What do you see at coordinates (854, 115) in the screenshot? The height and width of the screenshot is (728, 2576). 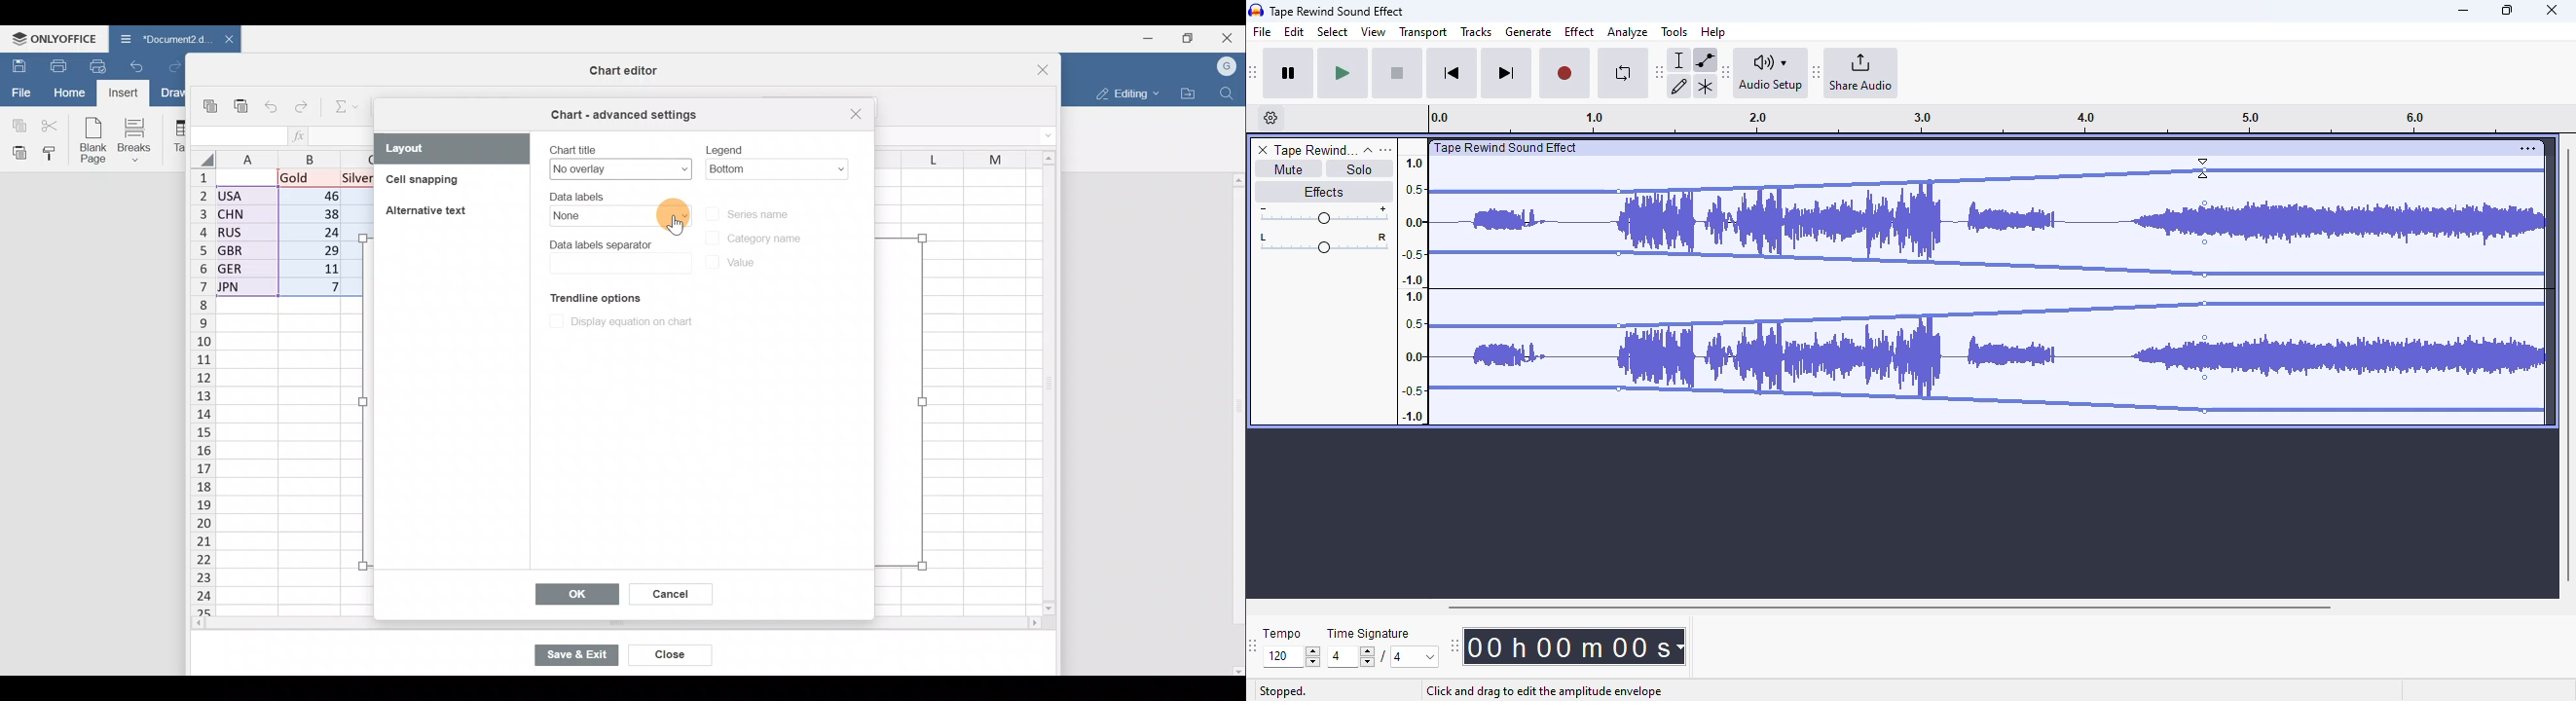 I see `Close` at bounding box center [854, 115].